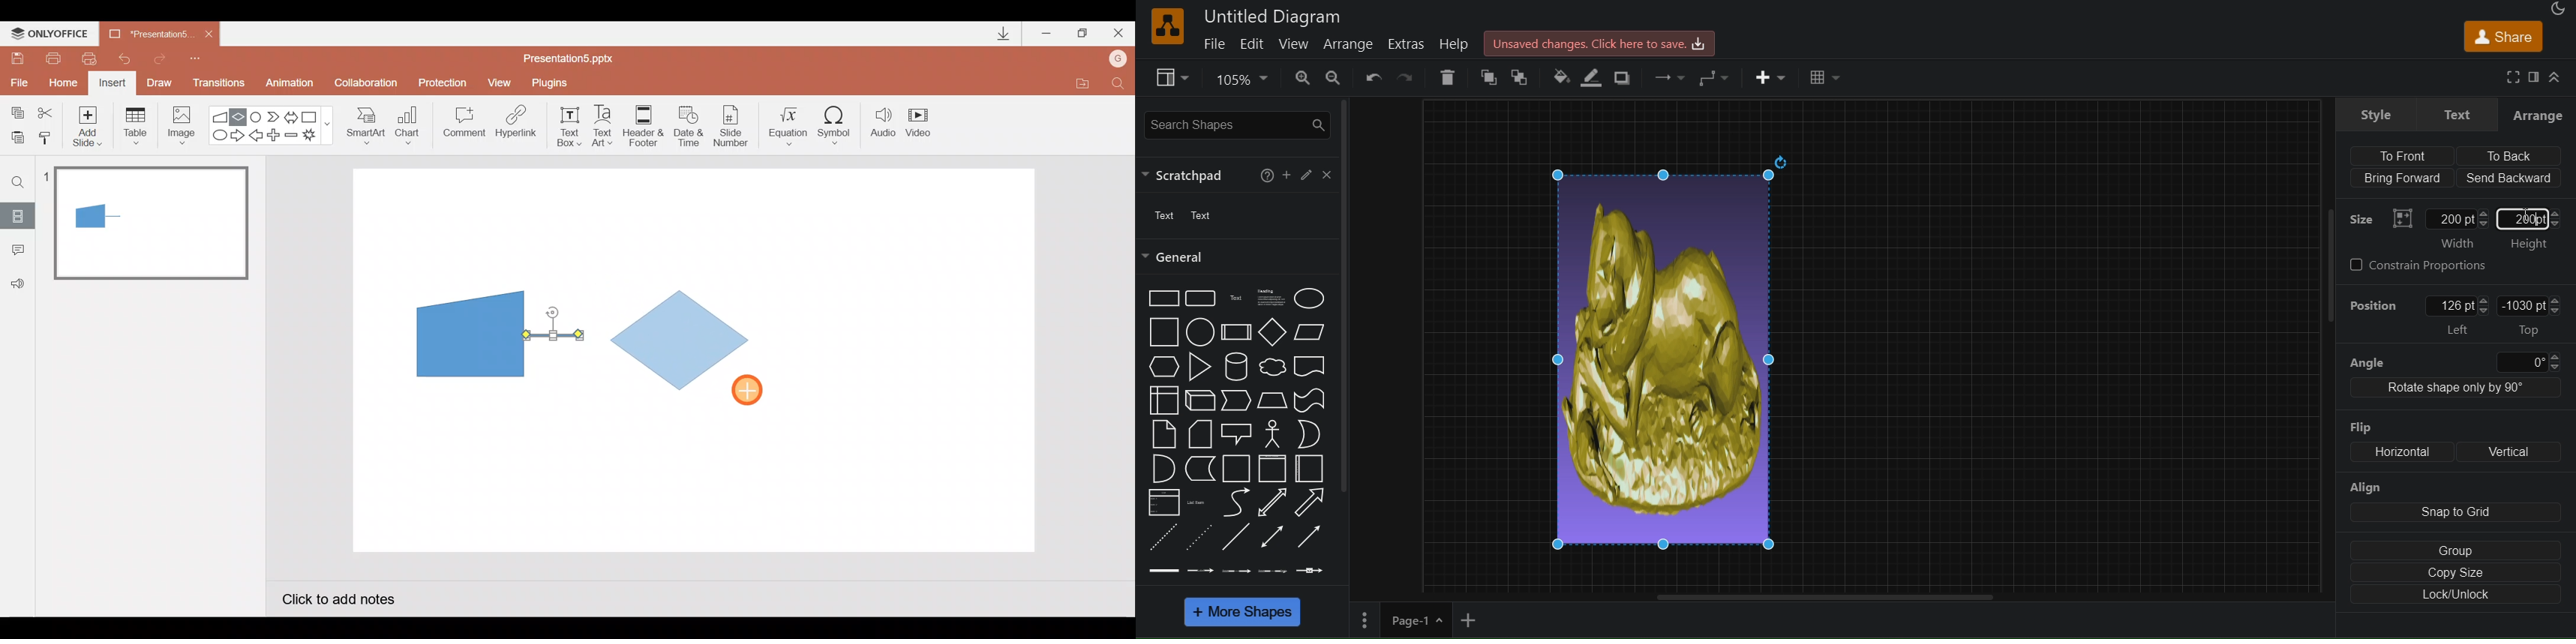  Describe the element at coordinates (195, 57) in the screenshot. I see `Customize quick access toolbar` at that location.